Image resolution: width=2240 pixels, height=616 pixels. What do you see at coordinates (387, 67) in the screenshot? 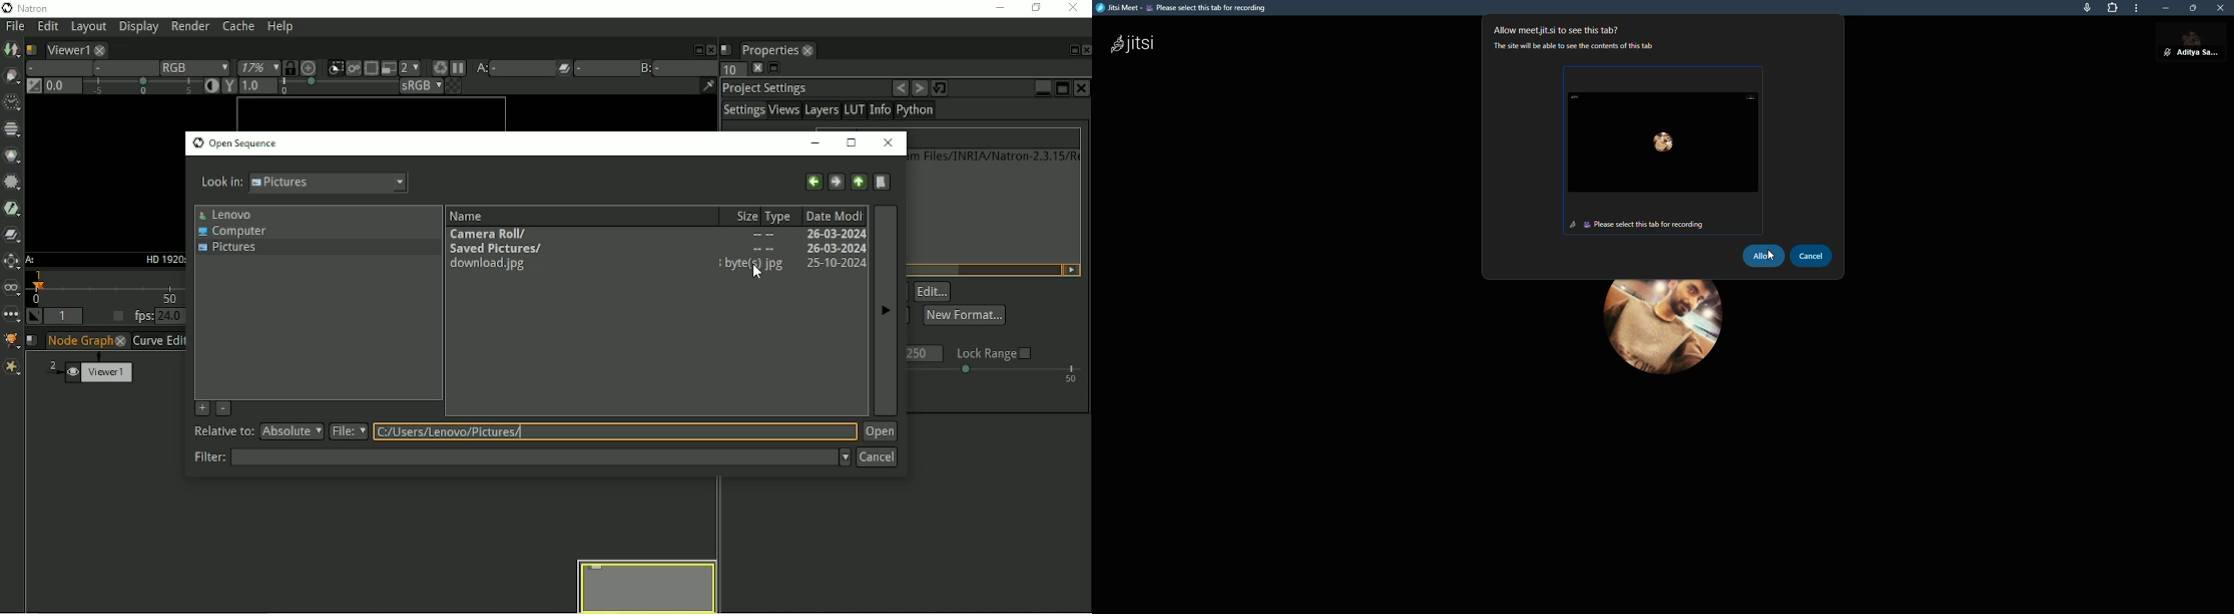
I see `Proxy mode` at bounding box center [387, 67].